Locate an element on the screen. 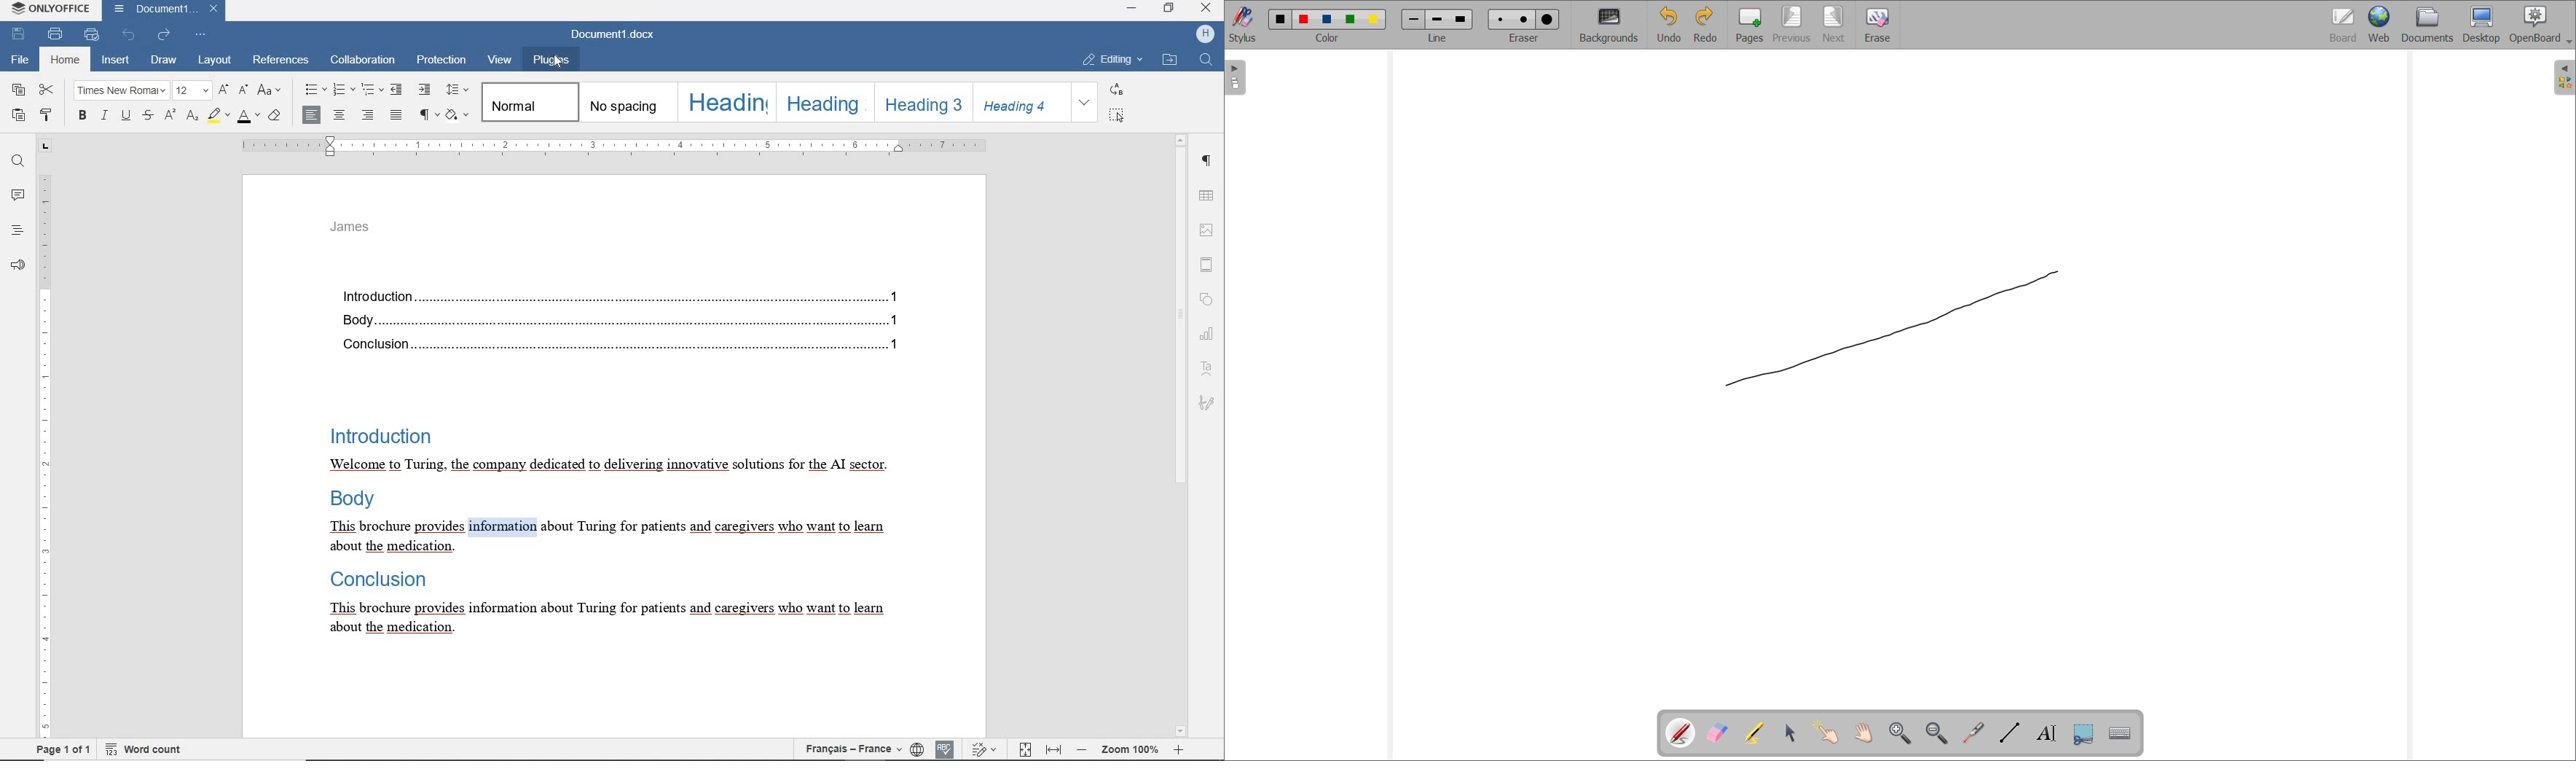 Image resolution: width=2576 pixels, height=784 pixels. desktop is located at coordinates (2481, 25).